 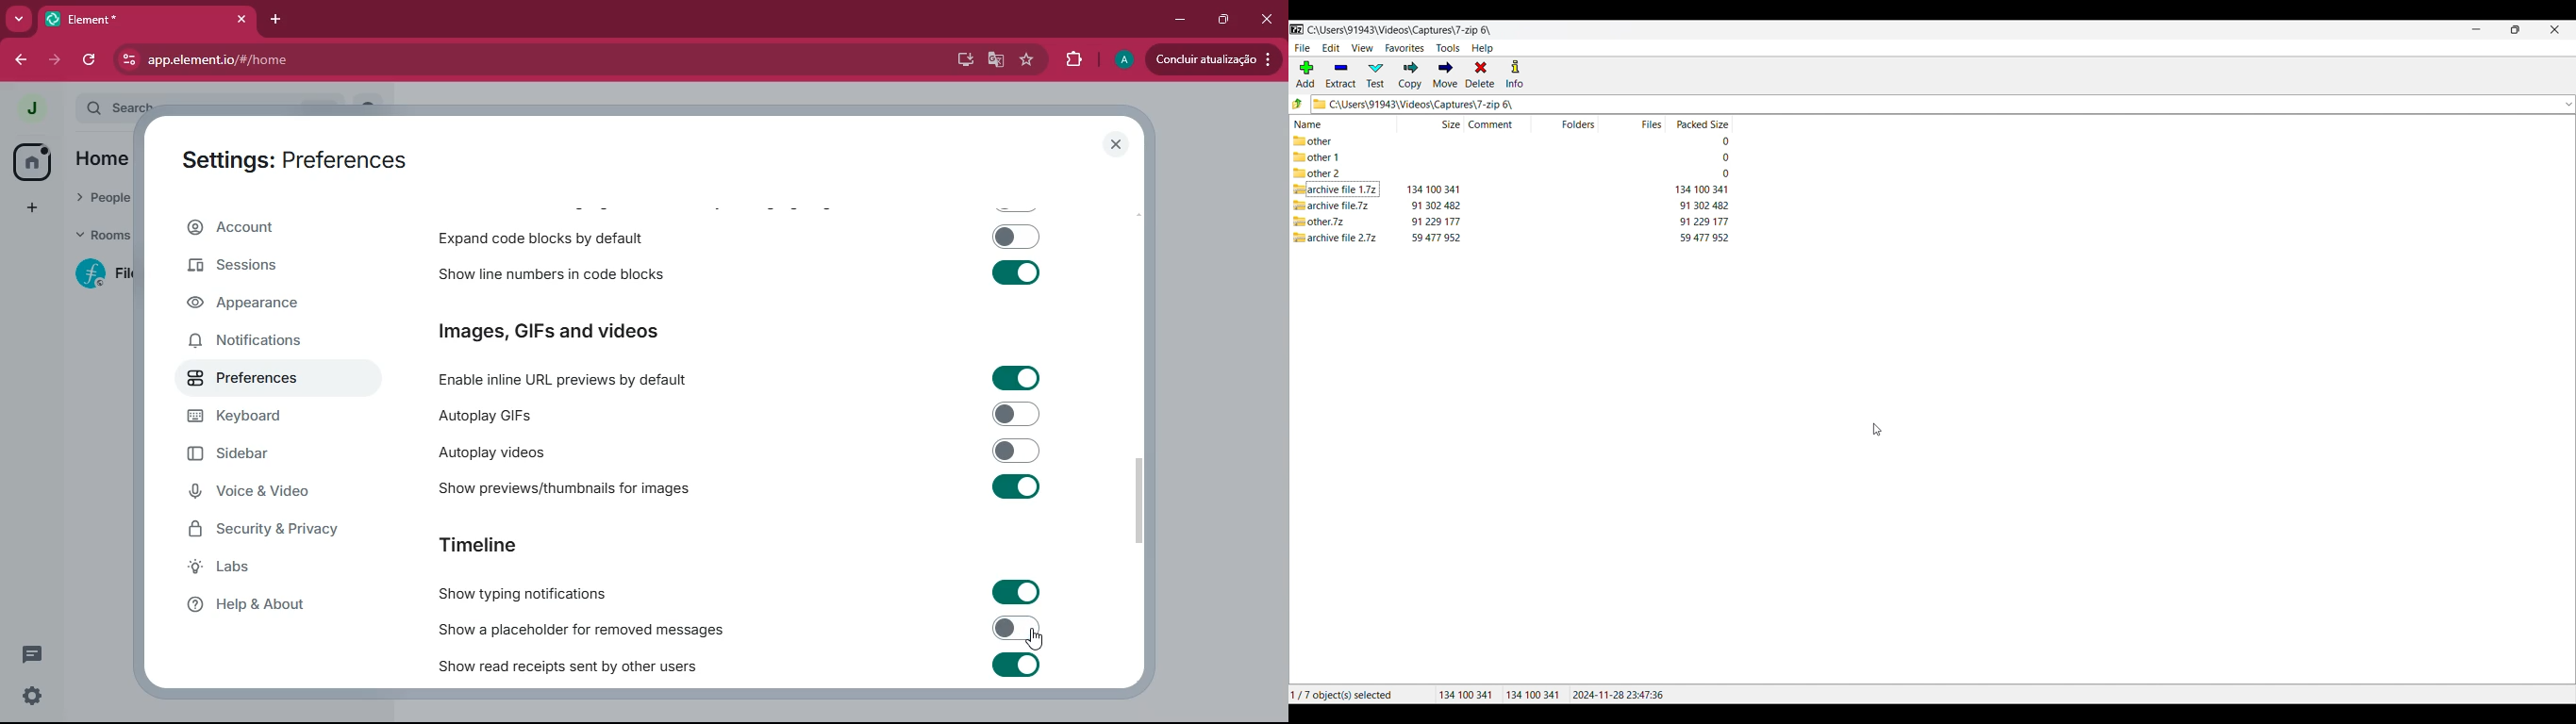 I want to click on Extract, so click(x=1341, y=75).